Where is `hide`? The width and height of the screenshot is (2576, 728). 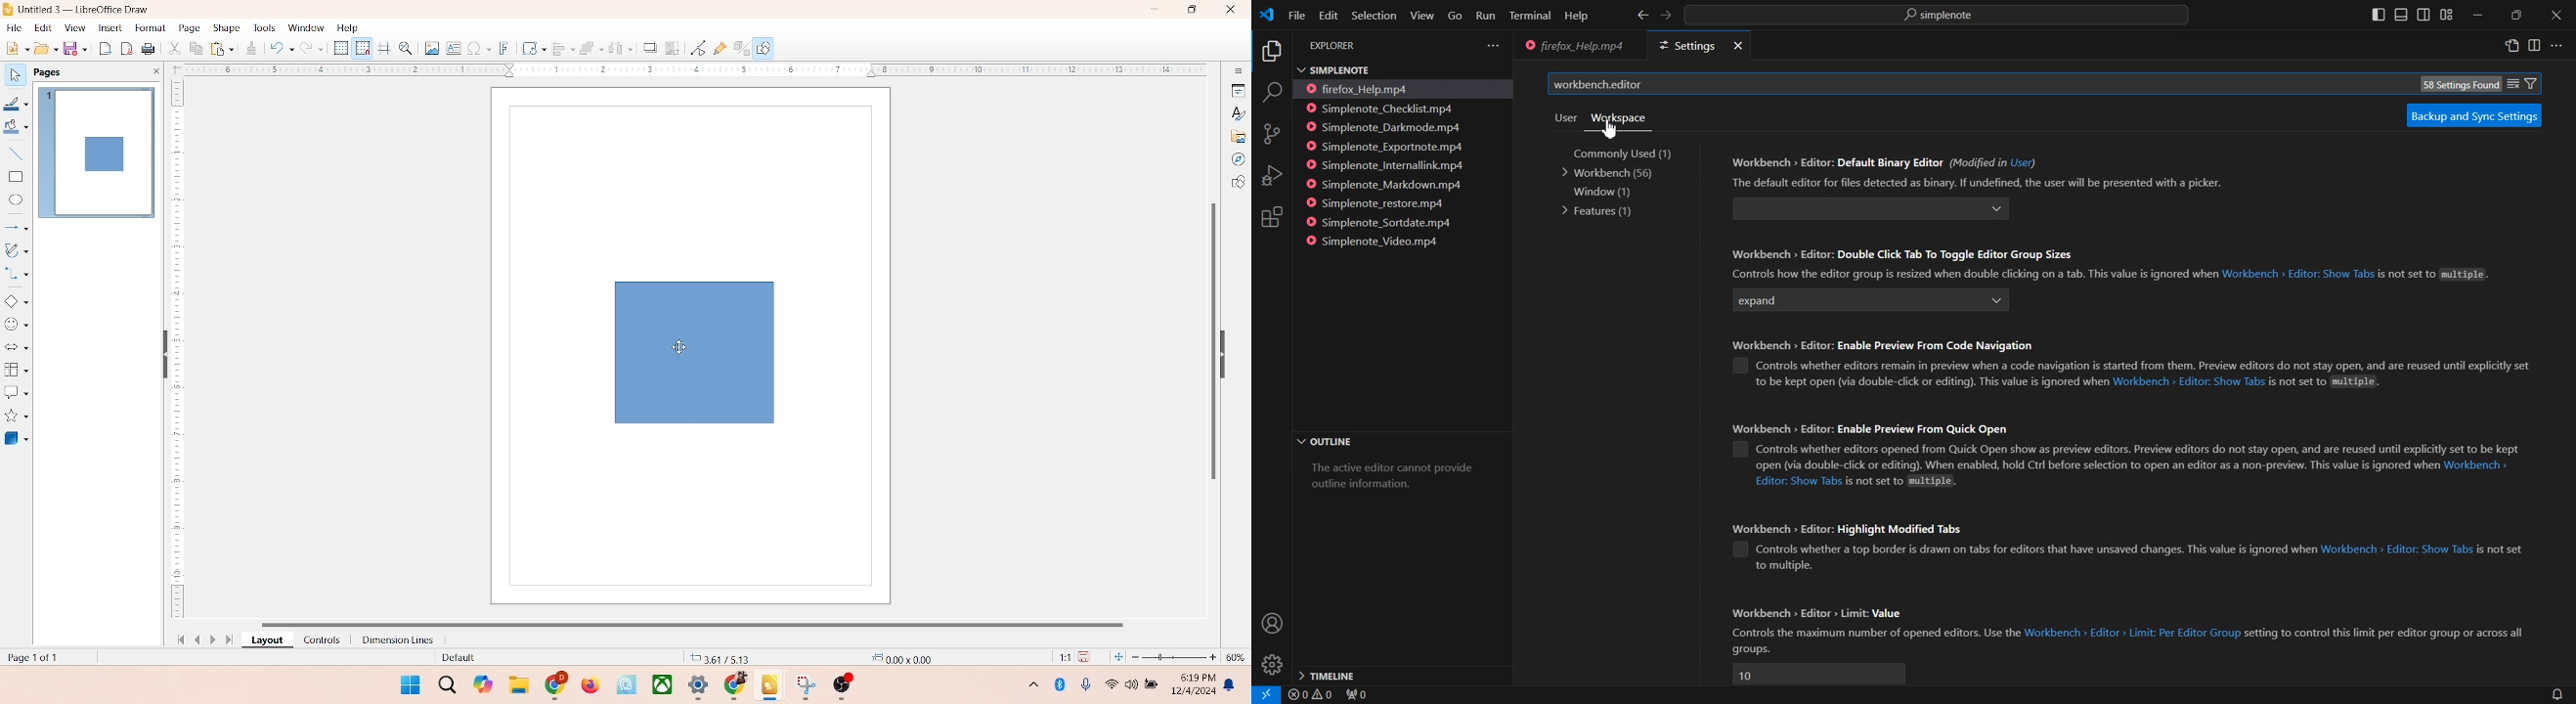 hide is located at coordinates (161, 356).